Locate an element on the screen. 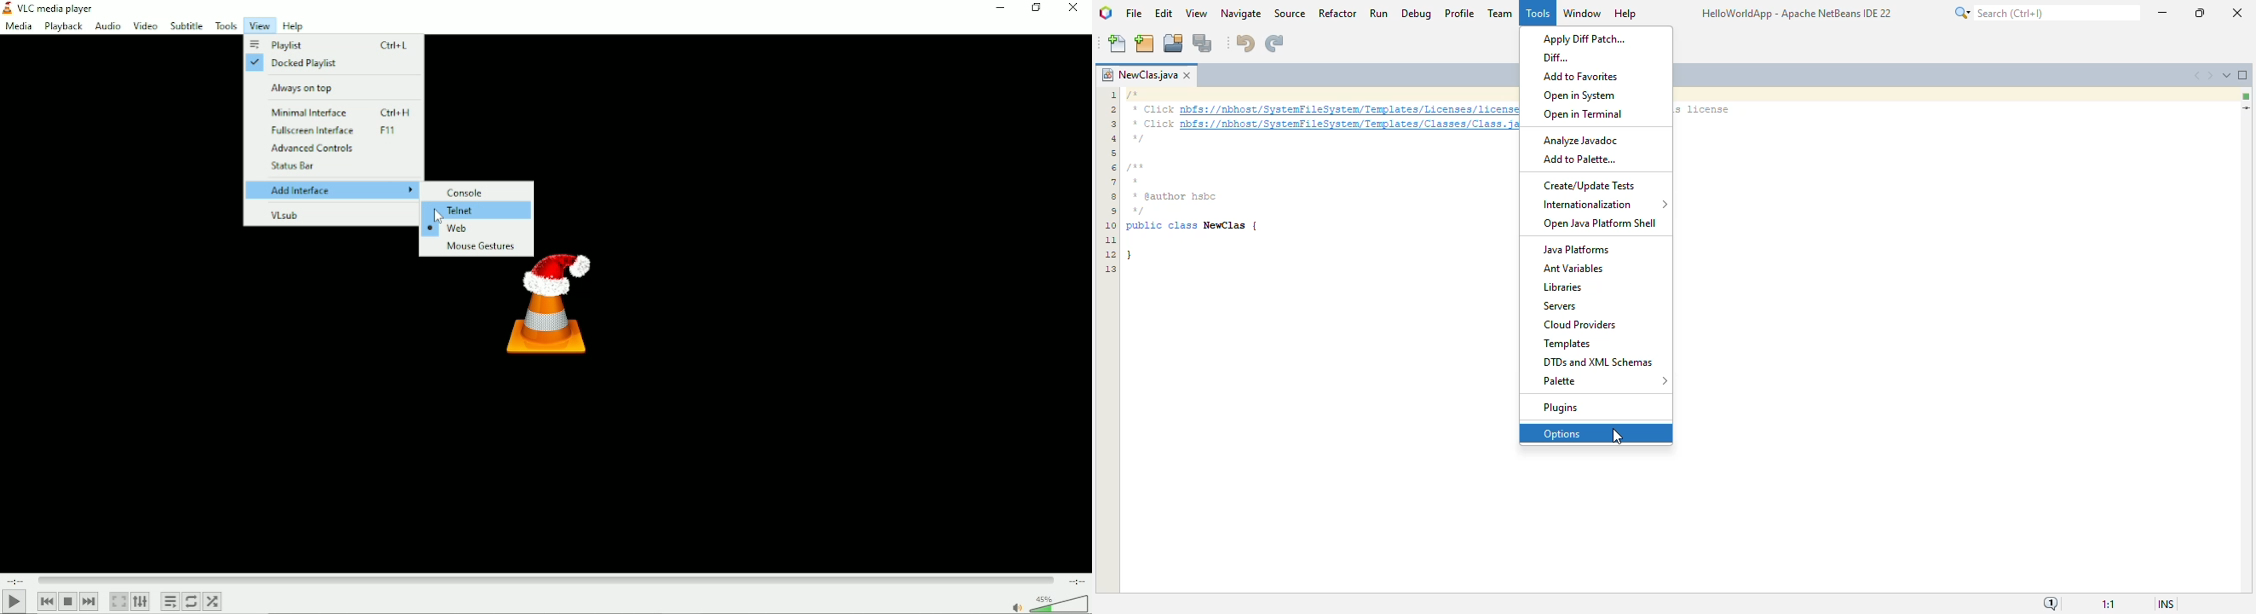  diff is located at coordinates (1556, 57).